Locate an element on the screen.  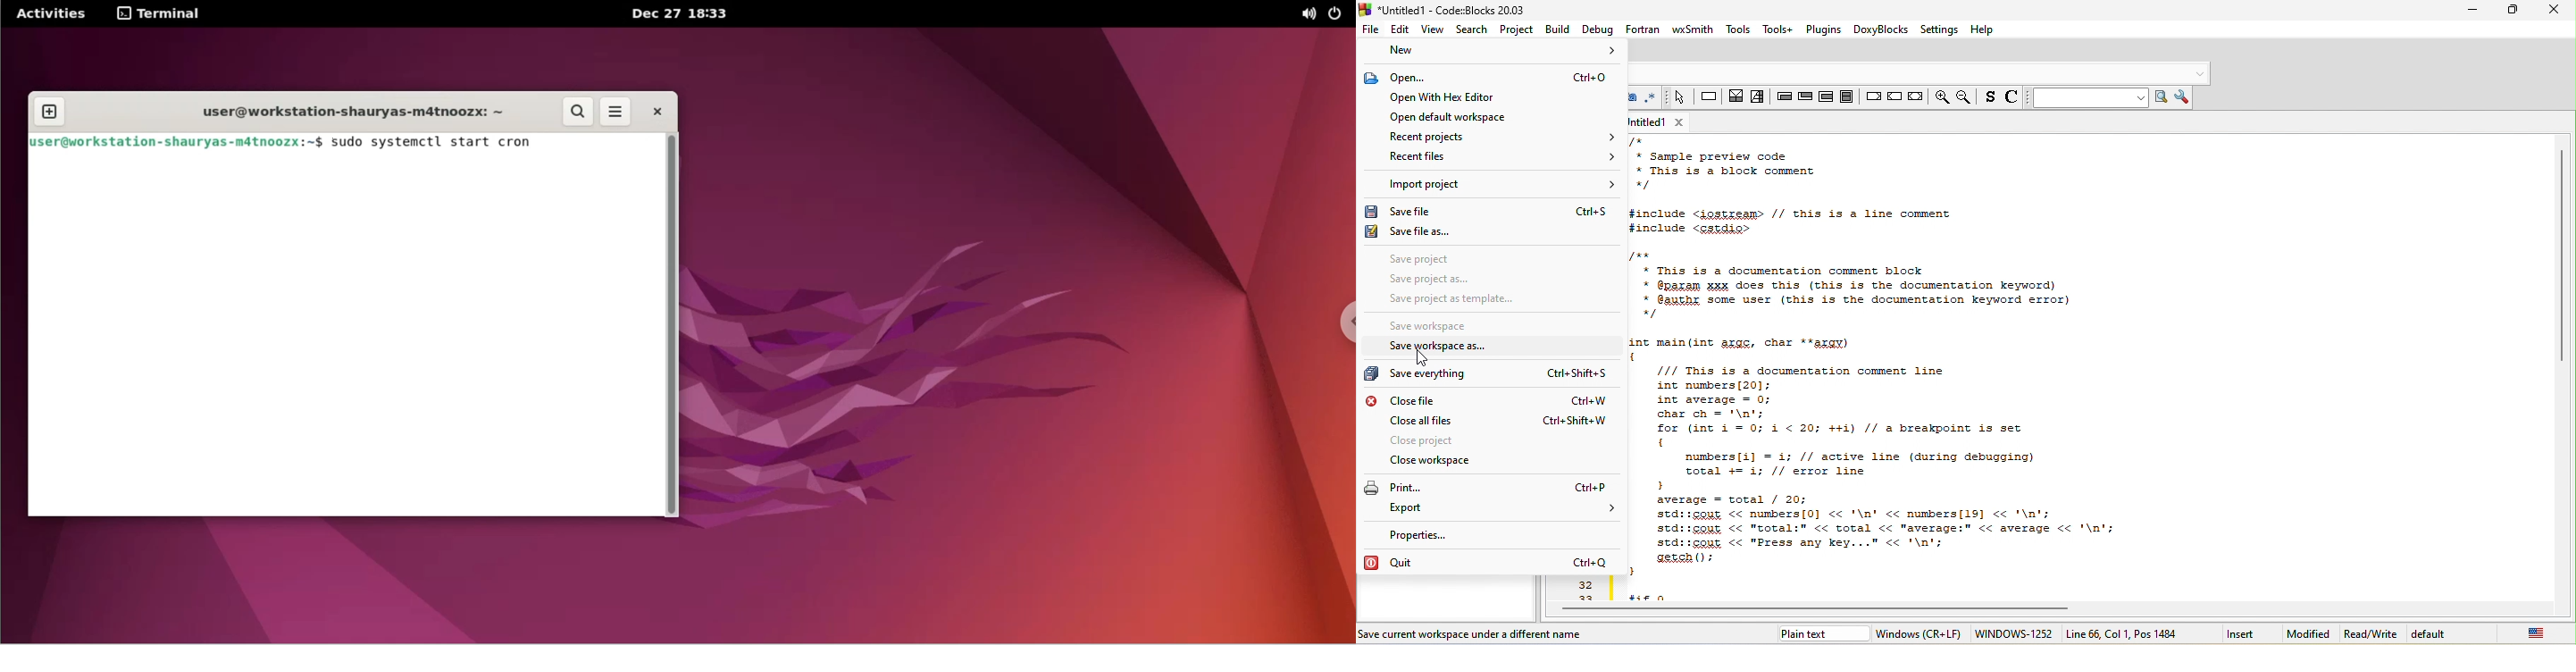
close workspace is located at coordinates (1455, 463).